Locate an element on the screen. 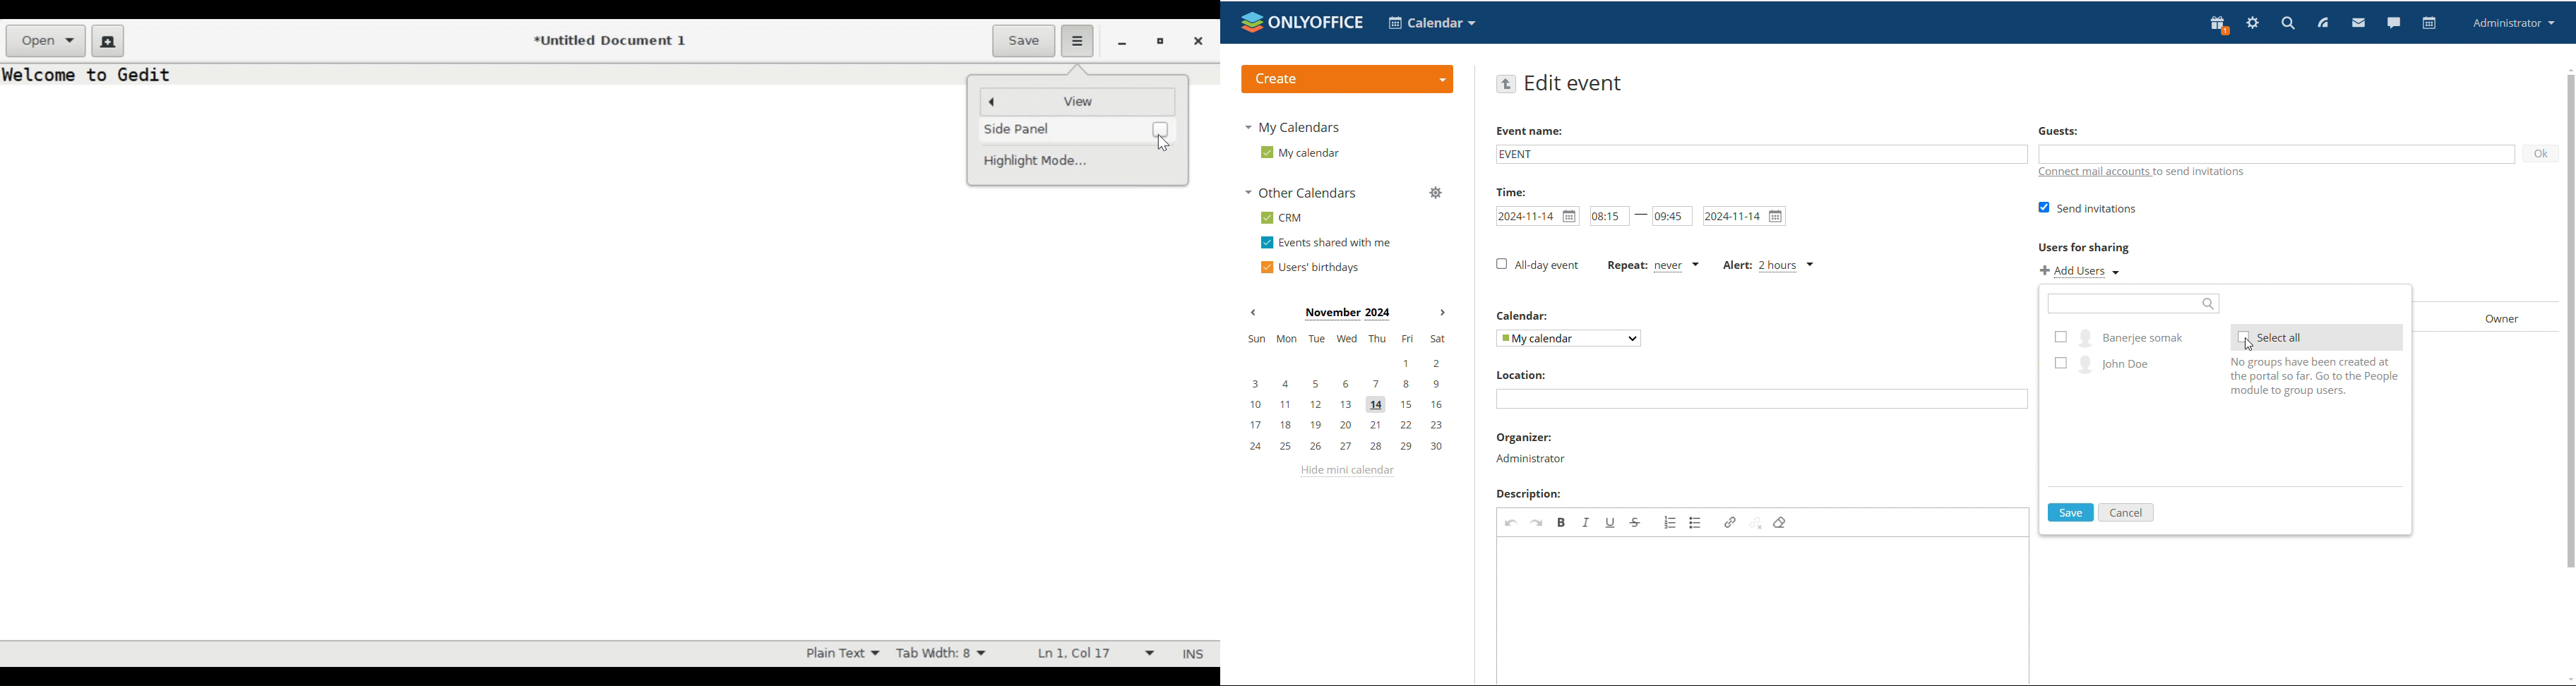  send invitations is located at coordinates (2087, 209).